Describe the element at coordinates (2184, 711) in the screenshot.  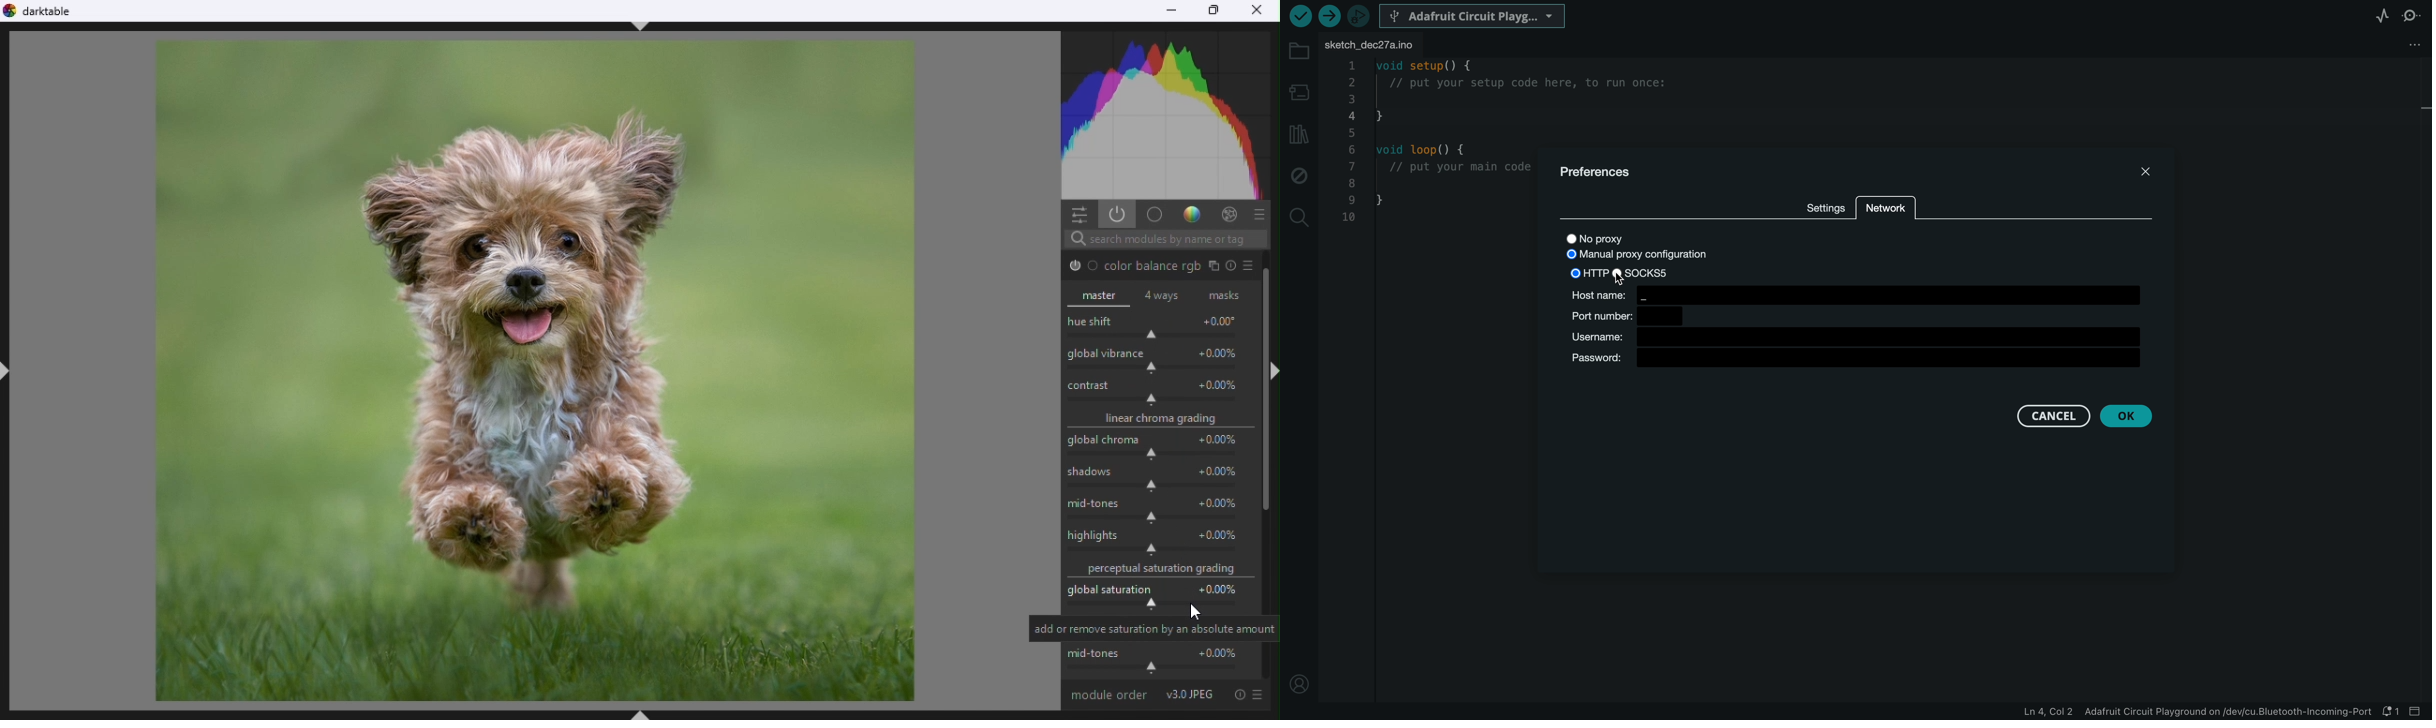
I see `file information` at that location.